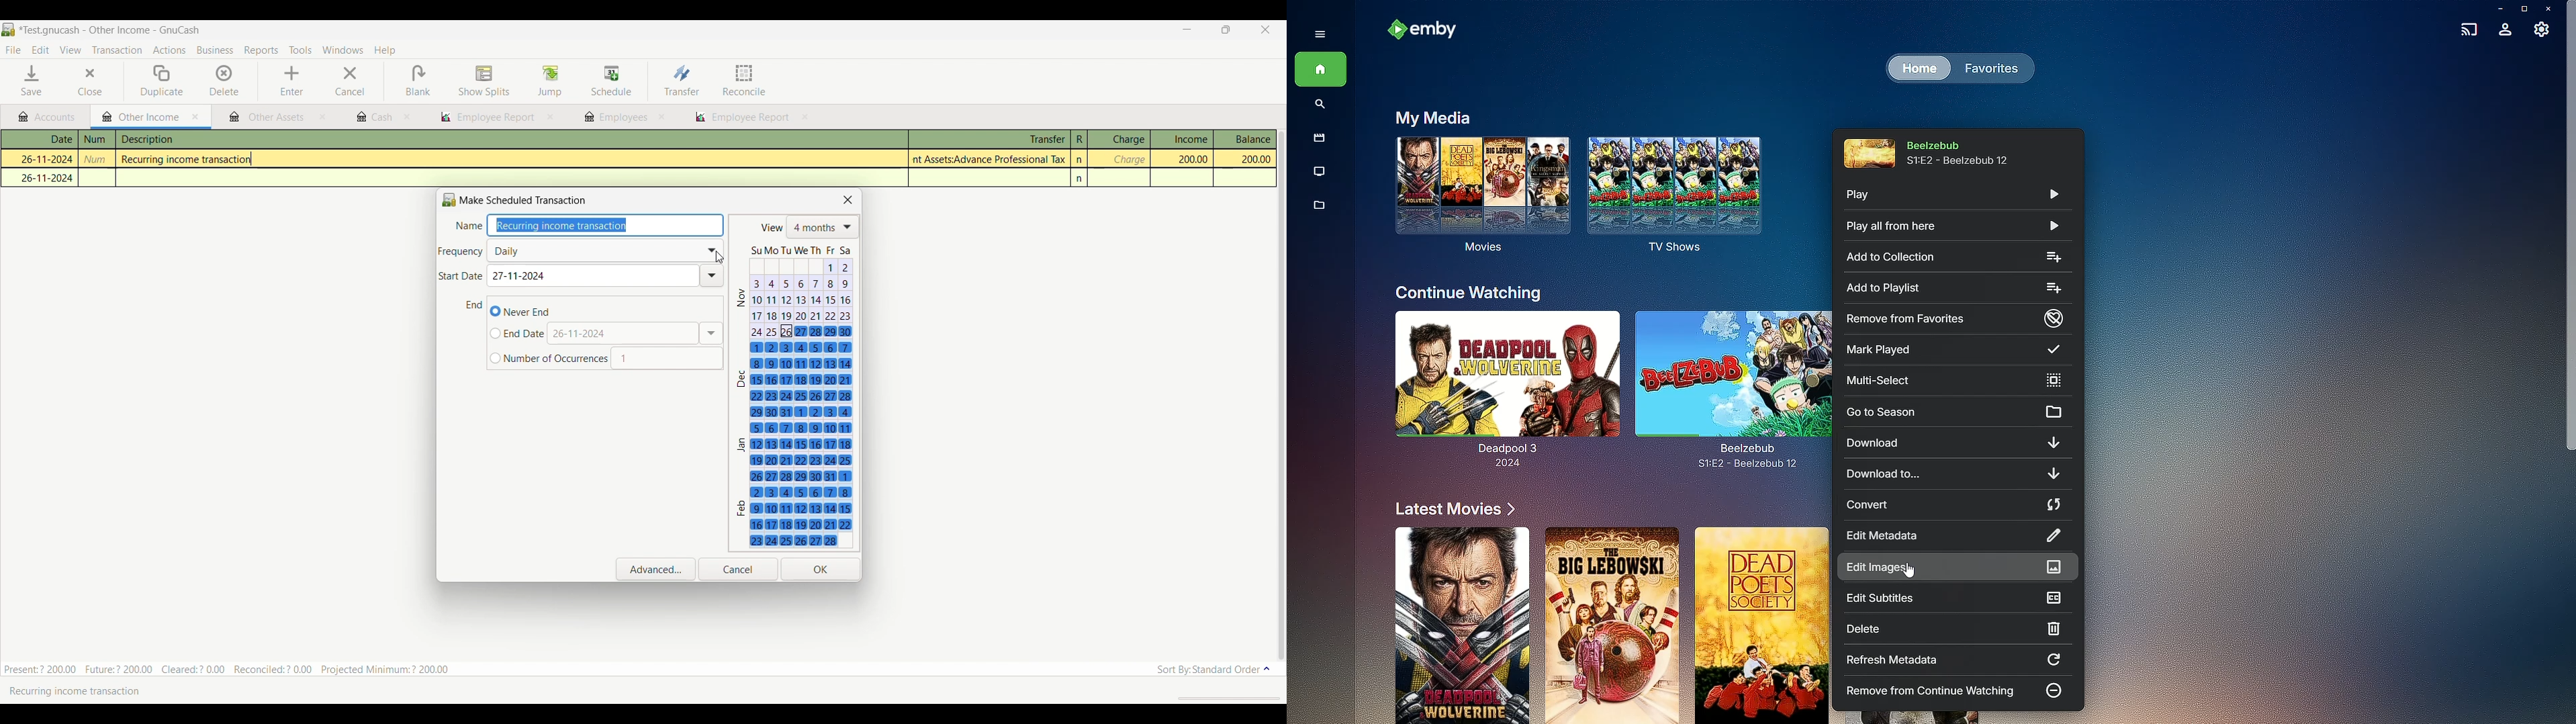 This screenshot has height=728, width=2576. Describe the element at coordinates (1119, 139) in the screenshot. I see `Charge column` at that location.